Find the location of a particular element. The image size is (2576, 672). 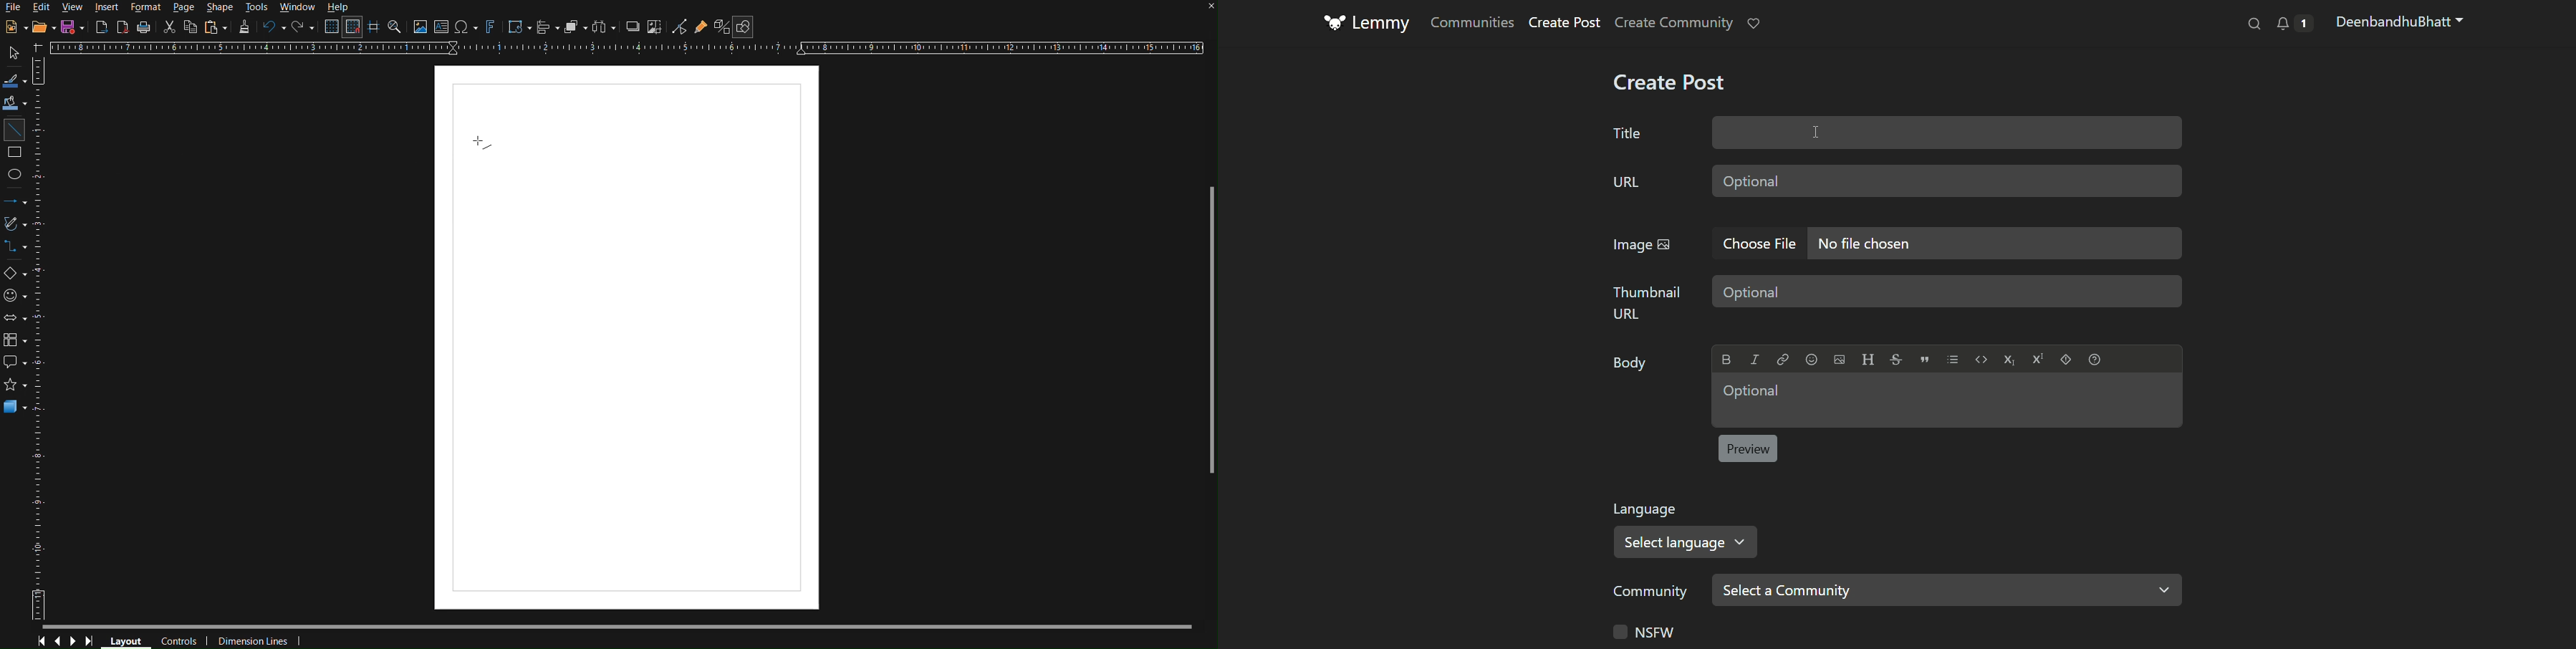

Layout is located at coordinates (127, 641).